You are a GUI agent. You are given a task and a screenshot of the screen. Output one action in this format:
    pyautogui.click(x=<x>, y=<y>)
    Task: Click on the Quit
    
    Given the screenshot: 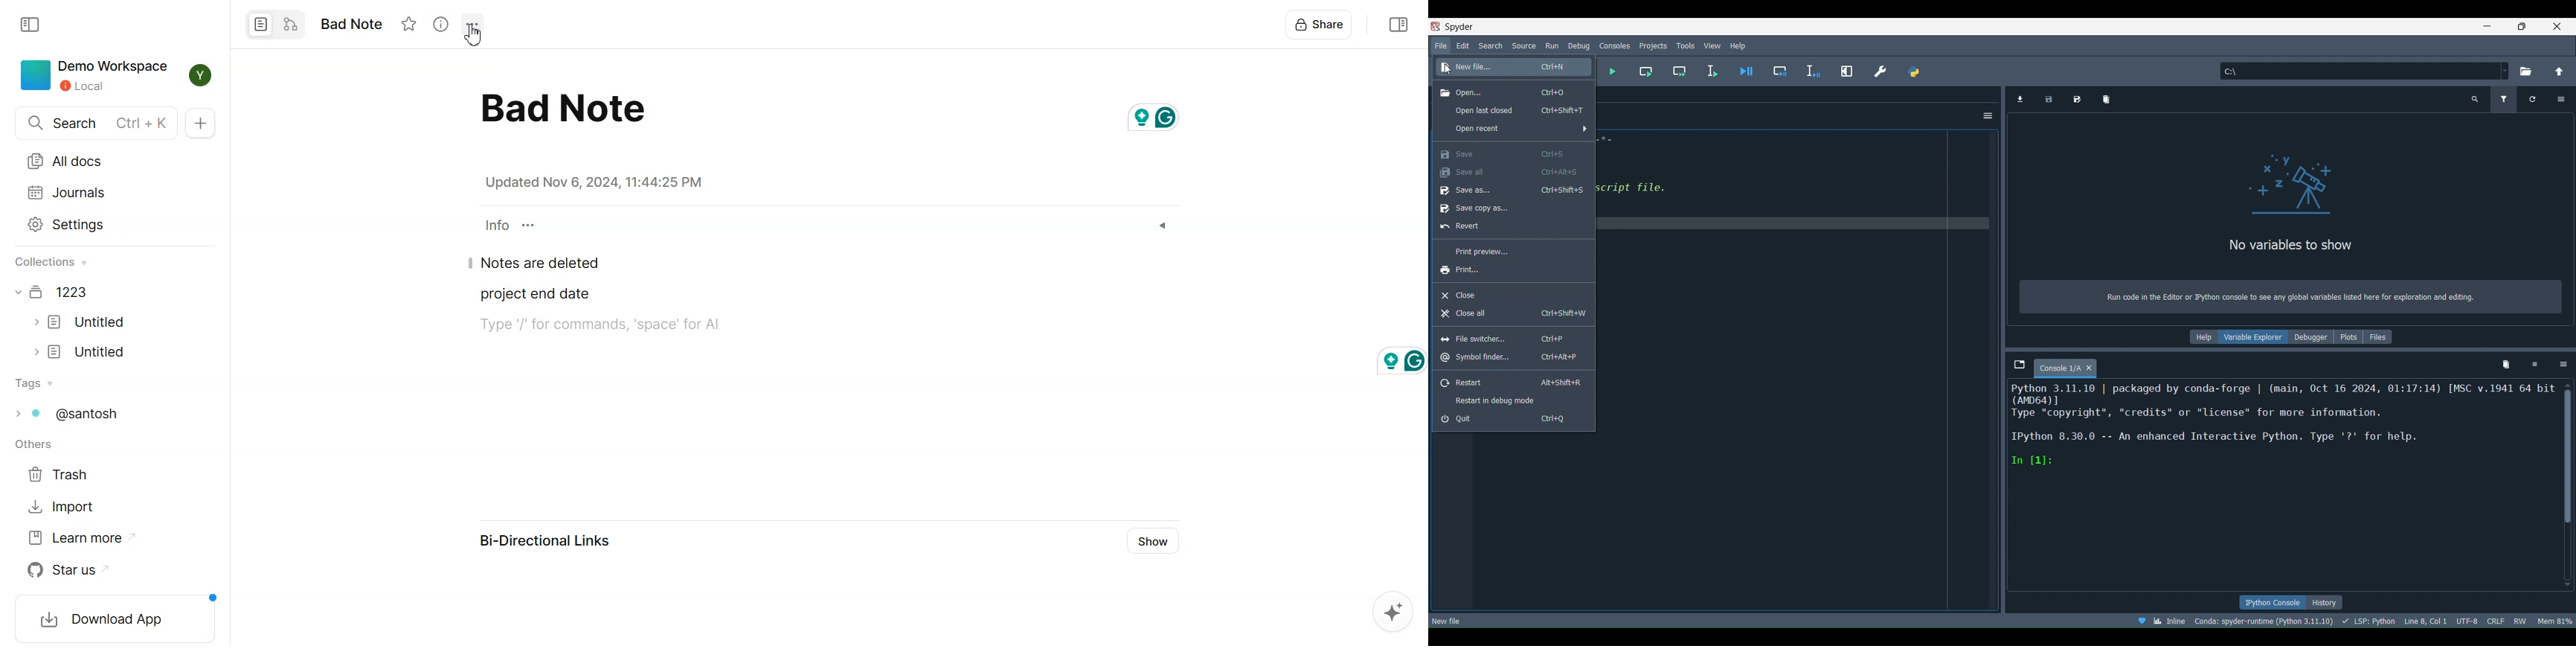 What is the action you would take?
    pyautogui.click(x=1507, y=417)
    